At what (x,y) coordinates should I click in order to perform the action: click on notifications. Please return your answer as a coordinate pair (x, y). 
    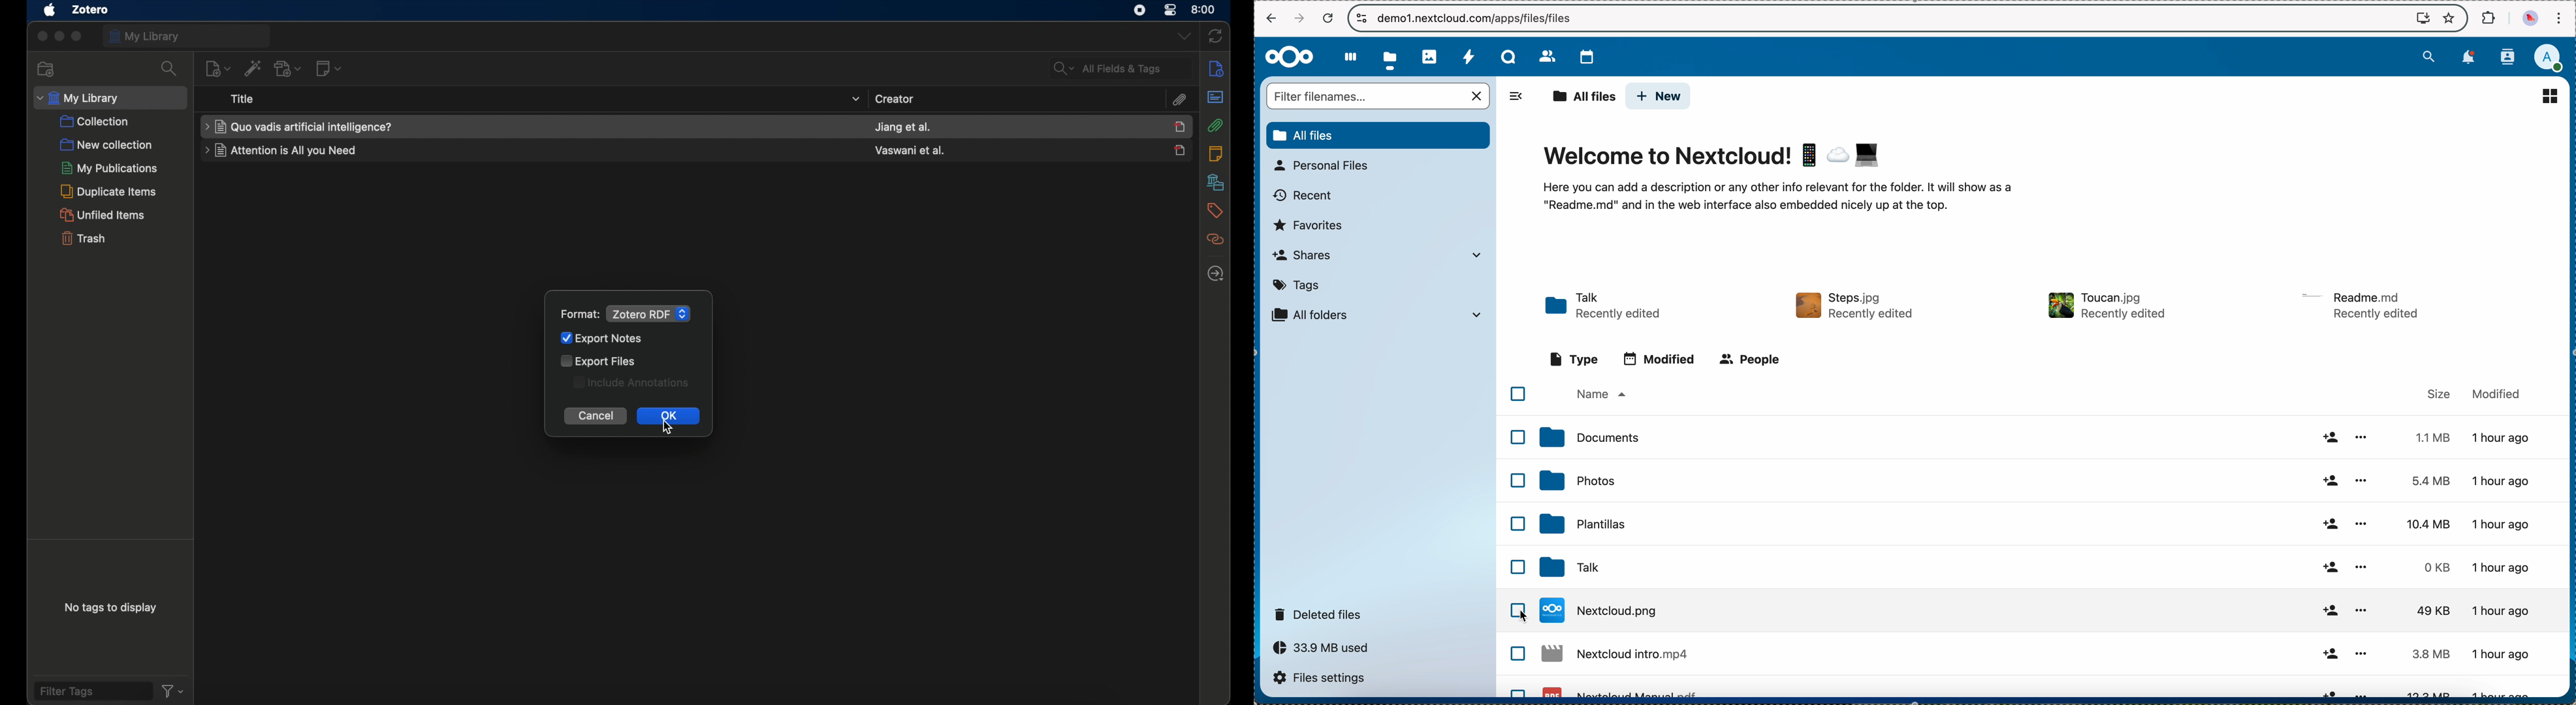
    Looking at the image, I should click on (2470, 58).